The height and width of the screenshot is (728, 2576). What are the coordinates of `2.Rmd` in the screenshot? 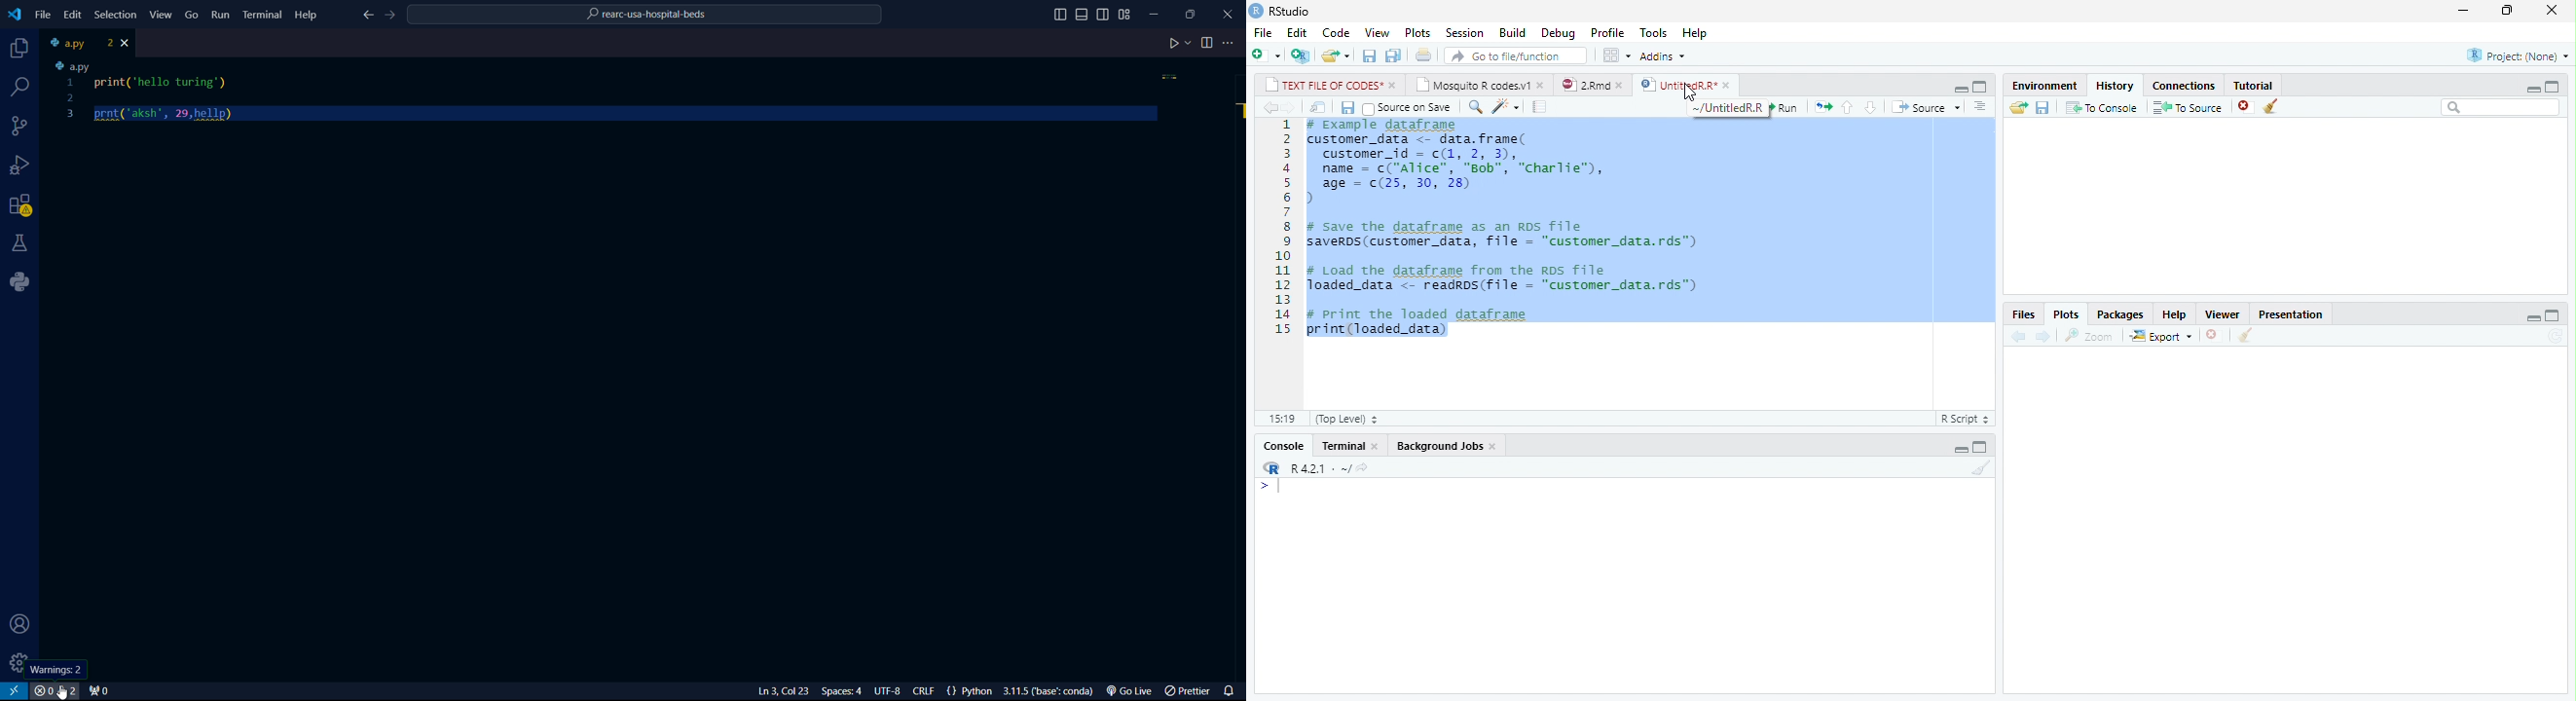 It's located at (1584, 85).